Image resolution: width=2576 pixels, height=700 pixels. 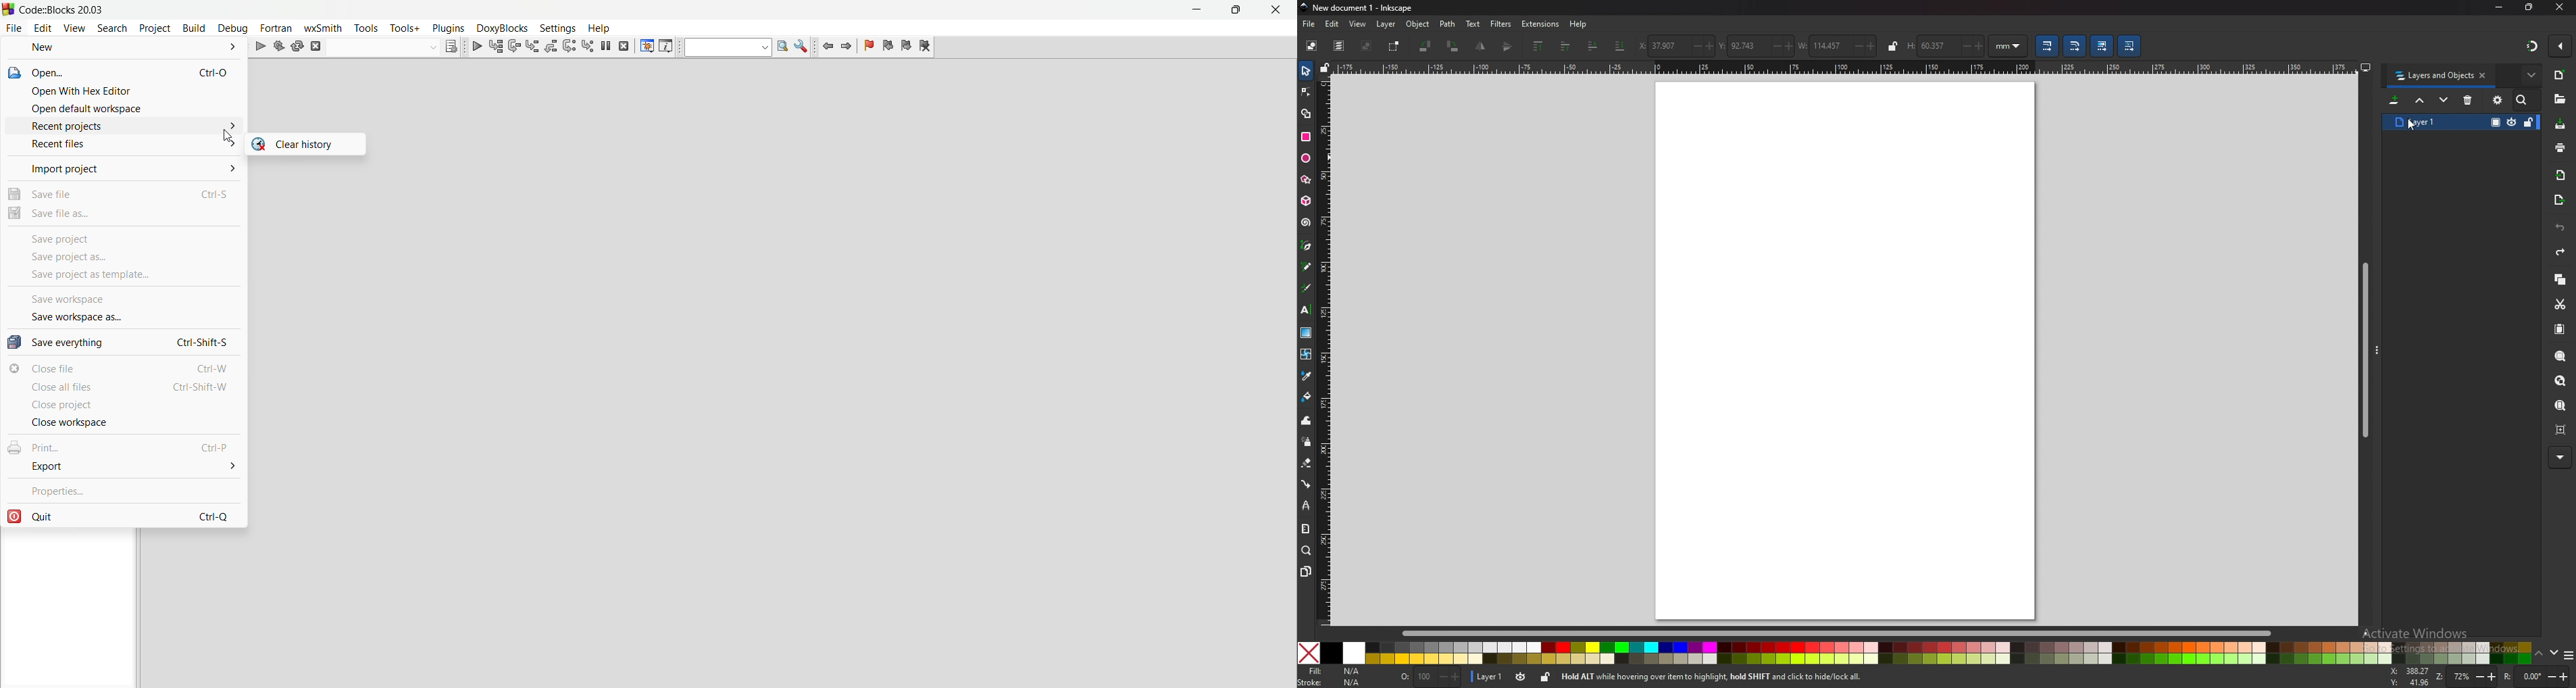 I want to click on fortran, so click(x=278, y=28).